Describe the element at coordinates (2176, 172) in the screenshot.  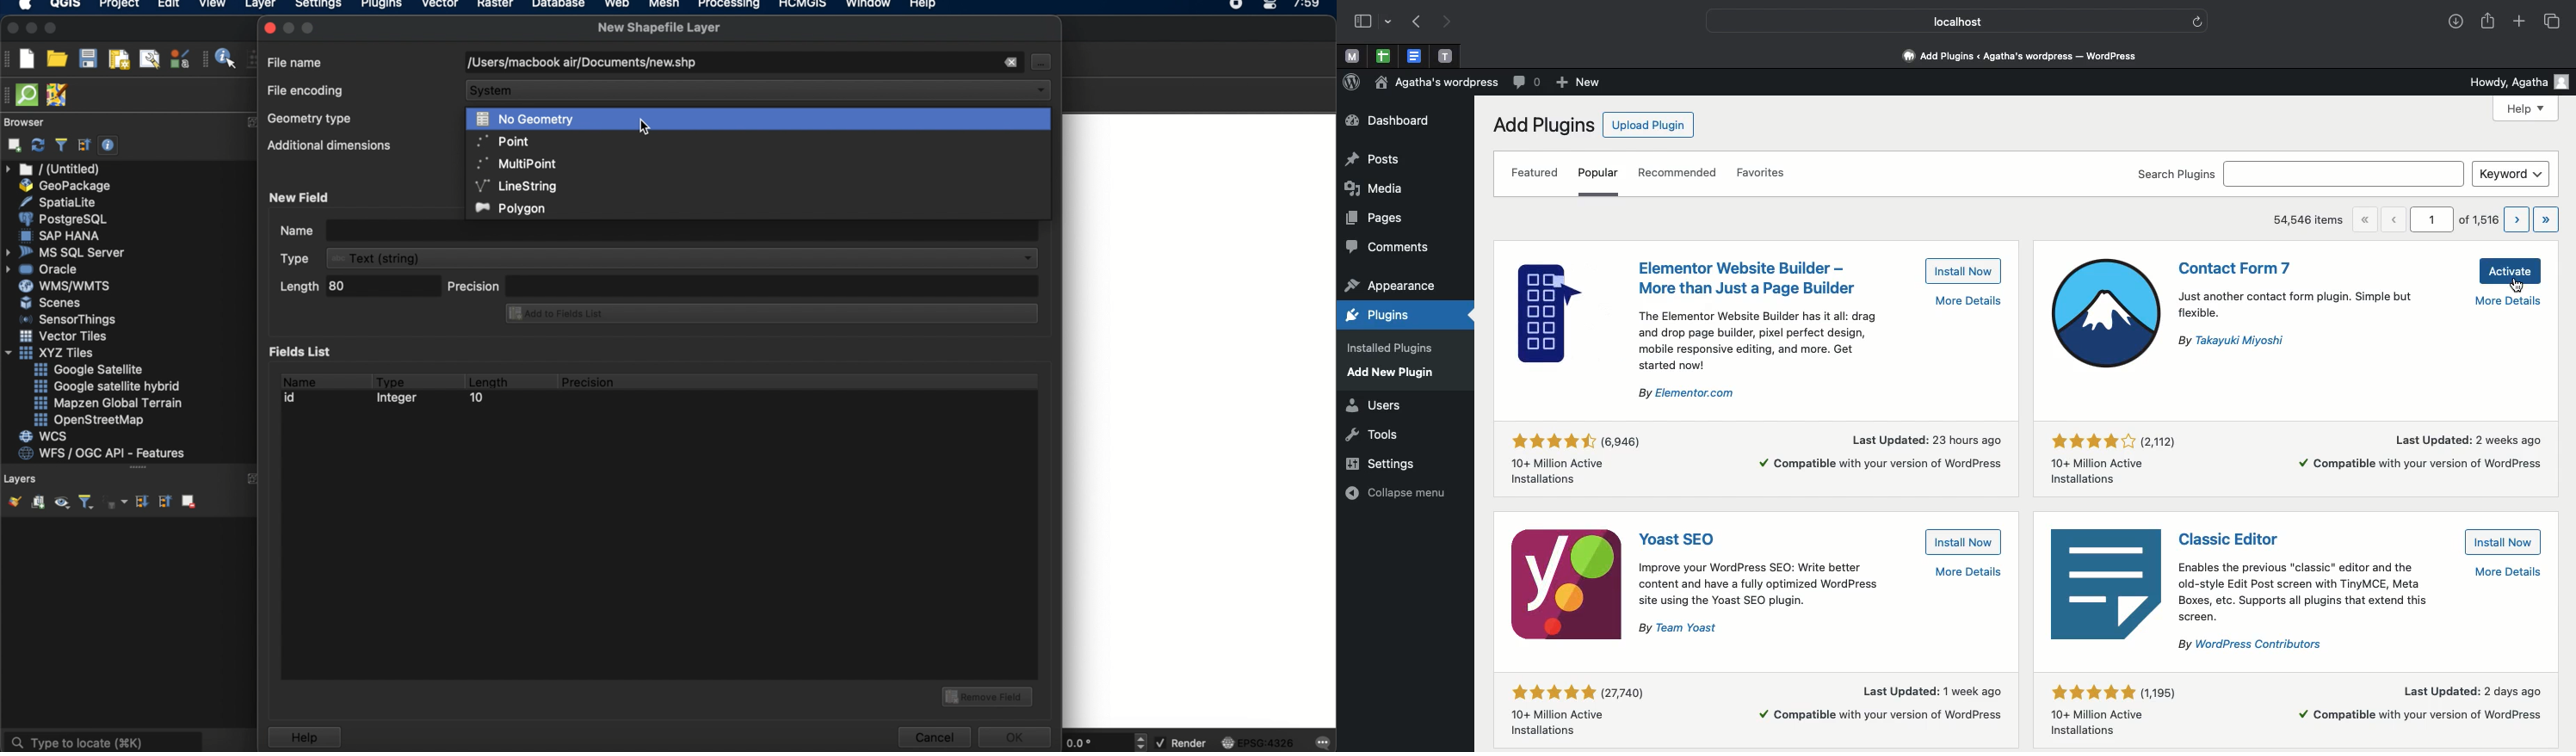
I see `Search plugins` at that location.